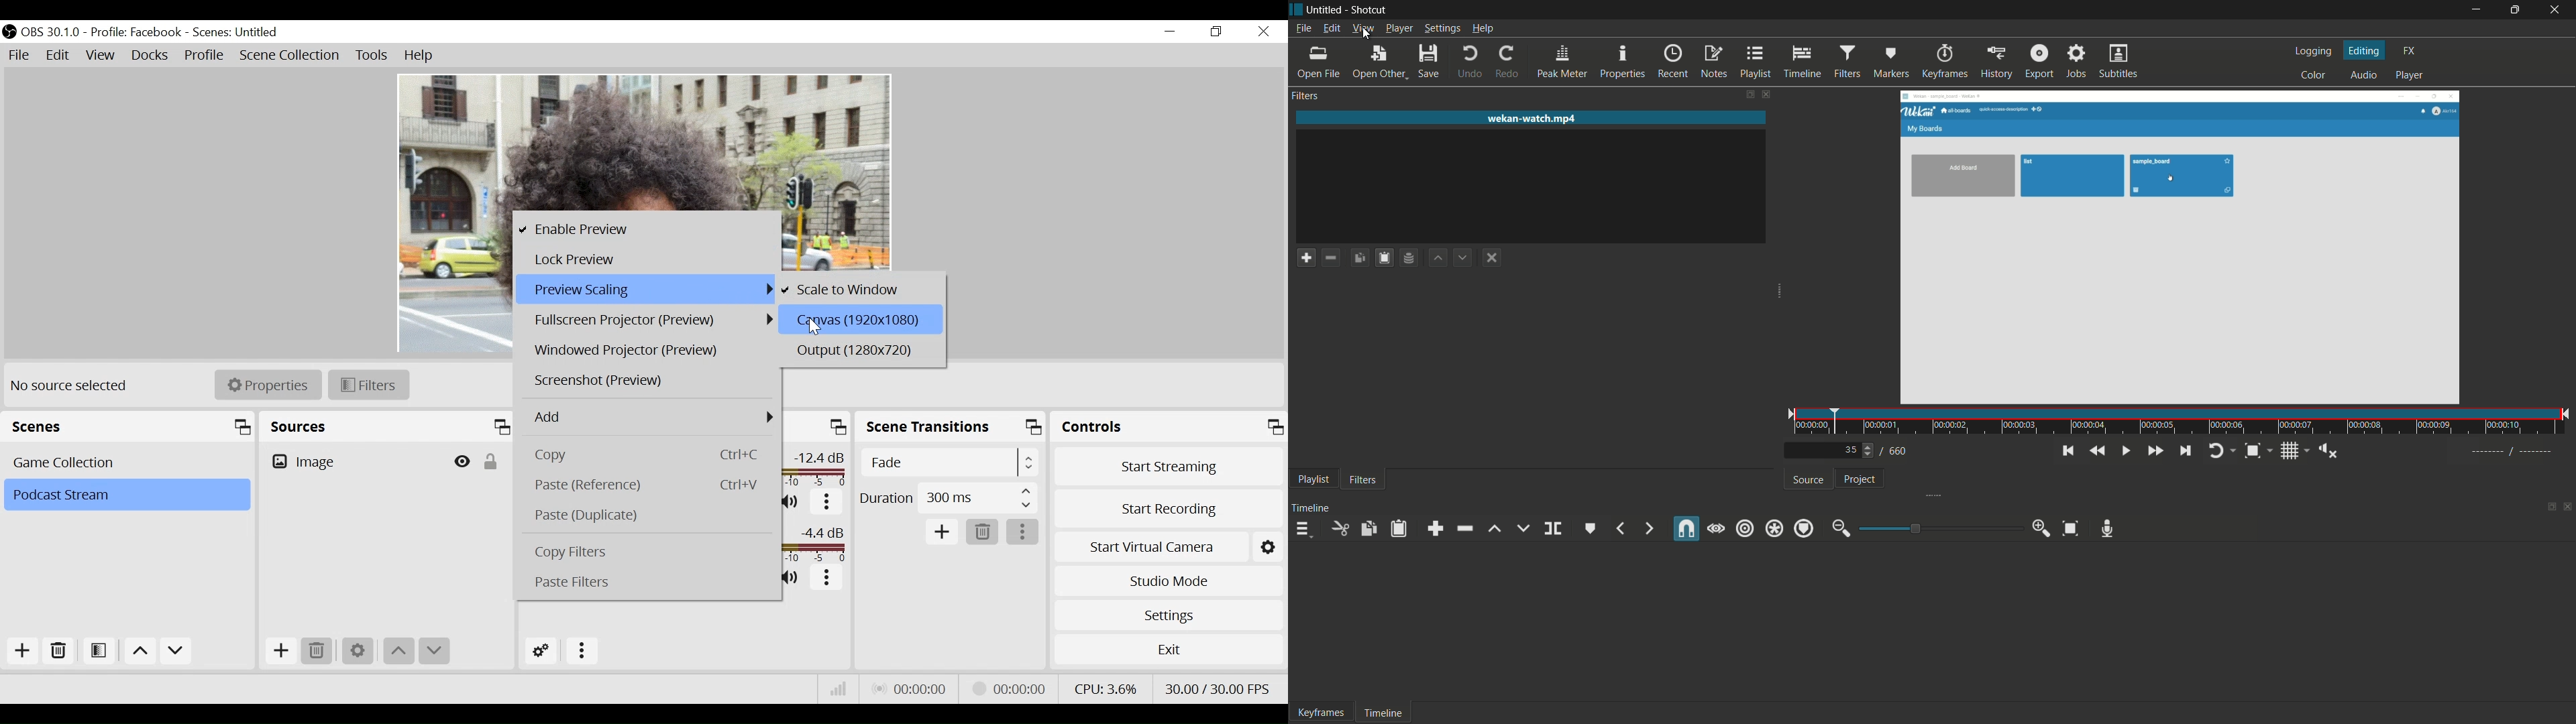  I want to click on Windowed Projector Preview, so click(646, 351).